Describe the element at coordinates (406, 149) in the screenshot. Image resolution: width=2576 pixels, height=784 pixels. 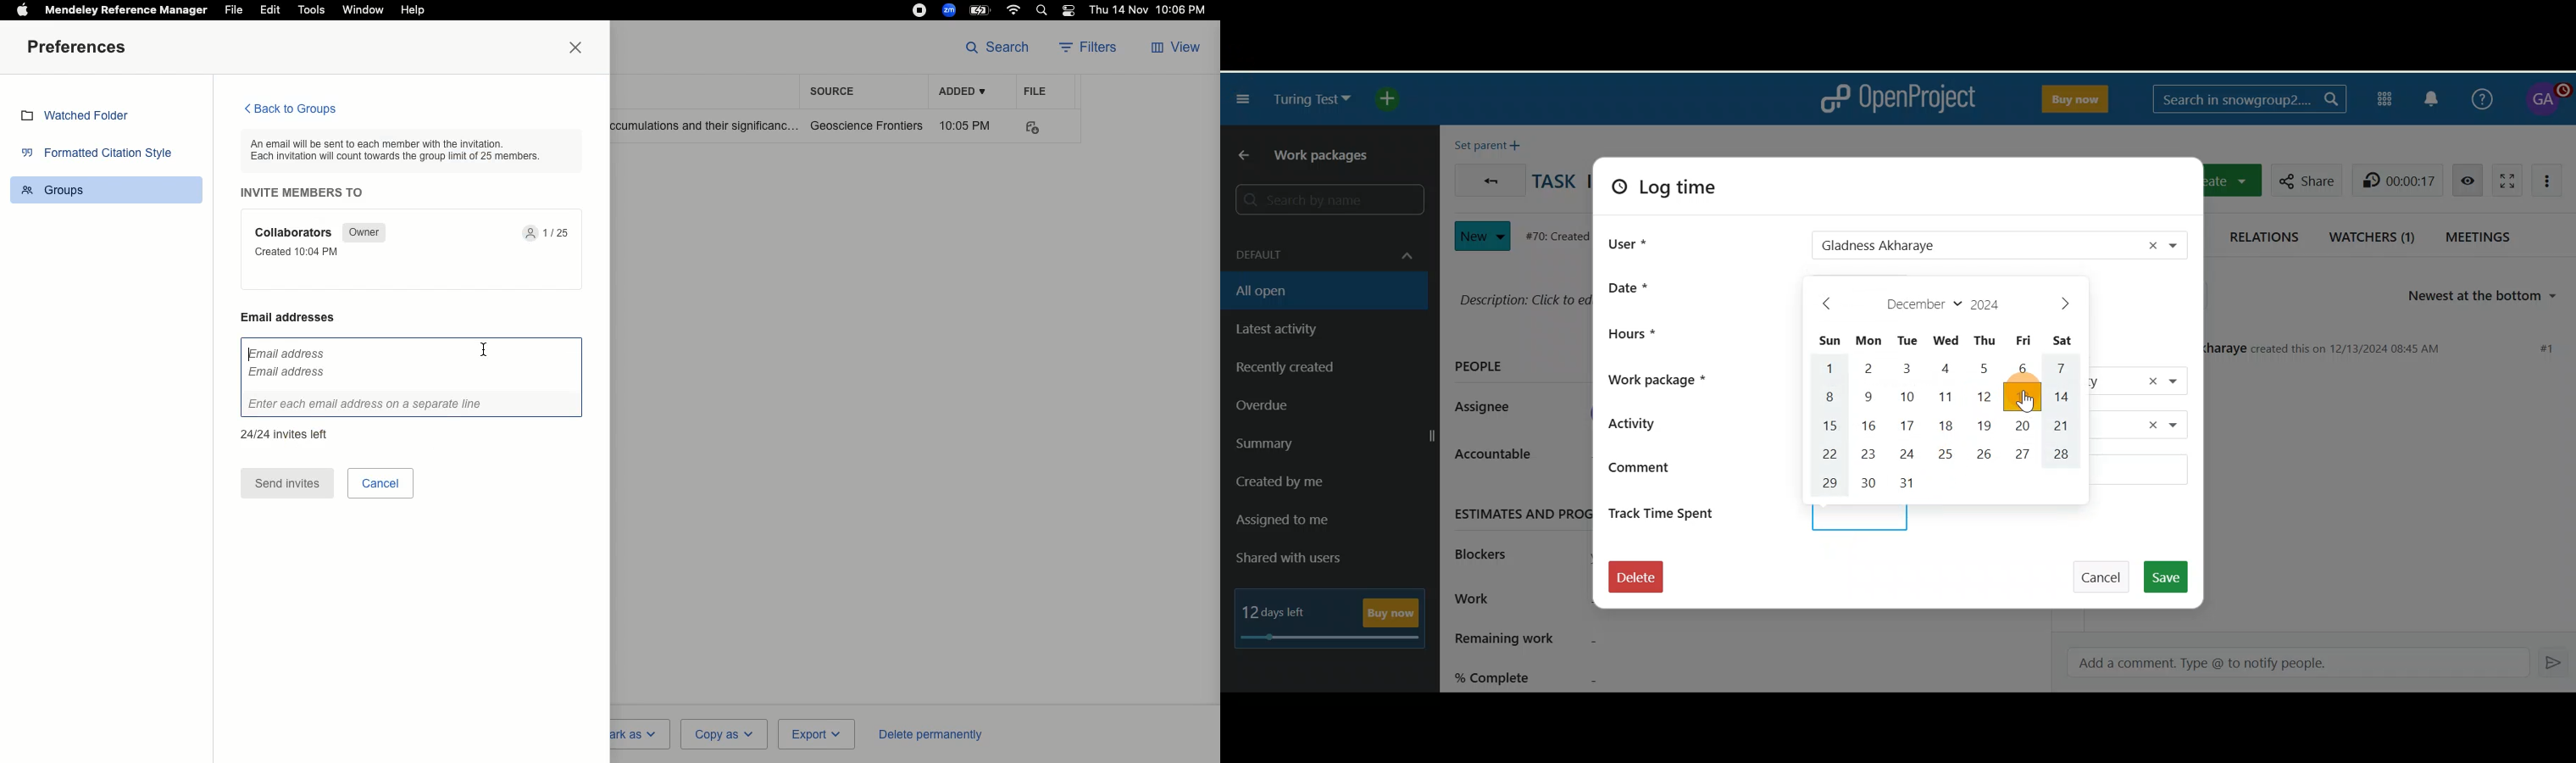
I see `Instructional text` at that location.